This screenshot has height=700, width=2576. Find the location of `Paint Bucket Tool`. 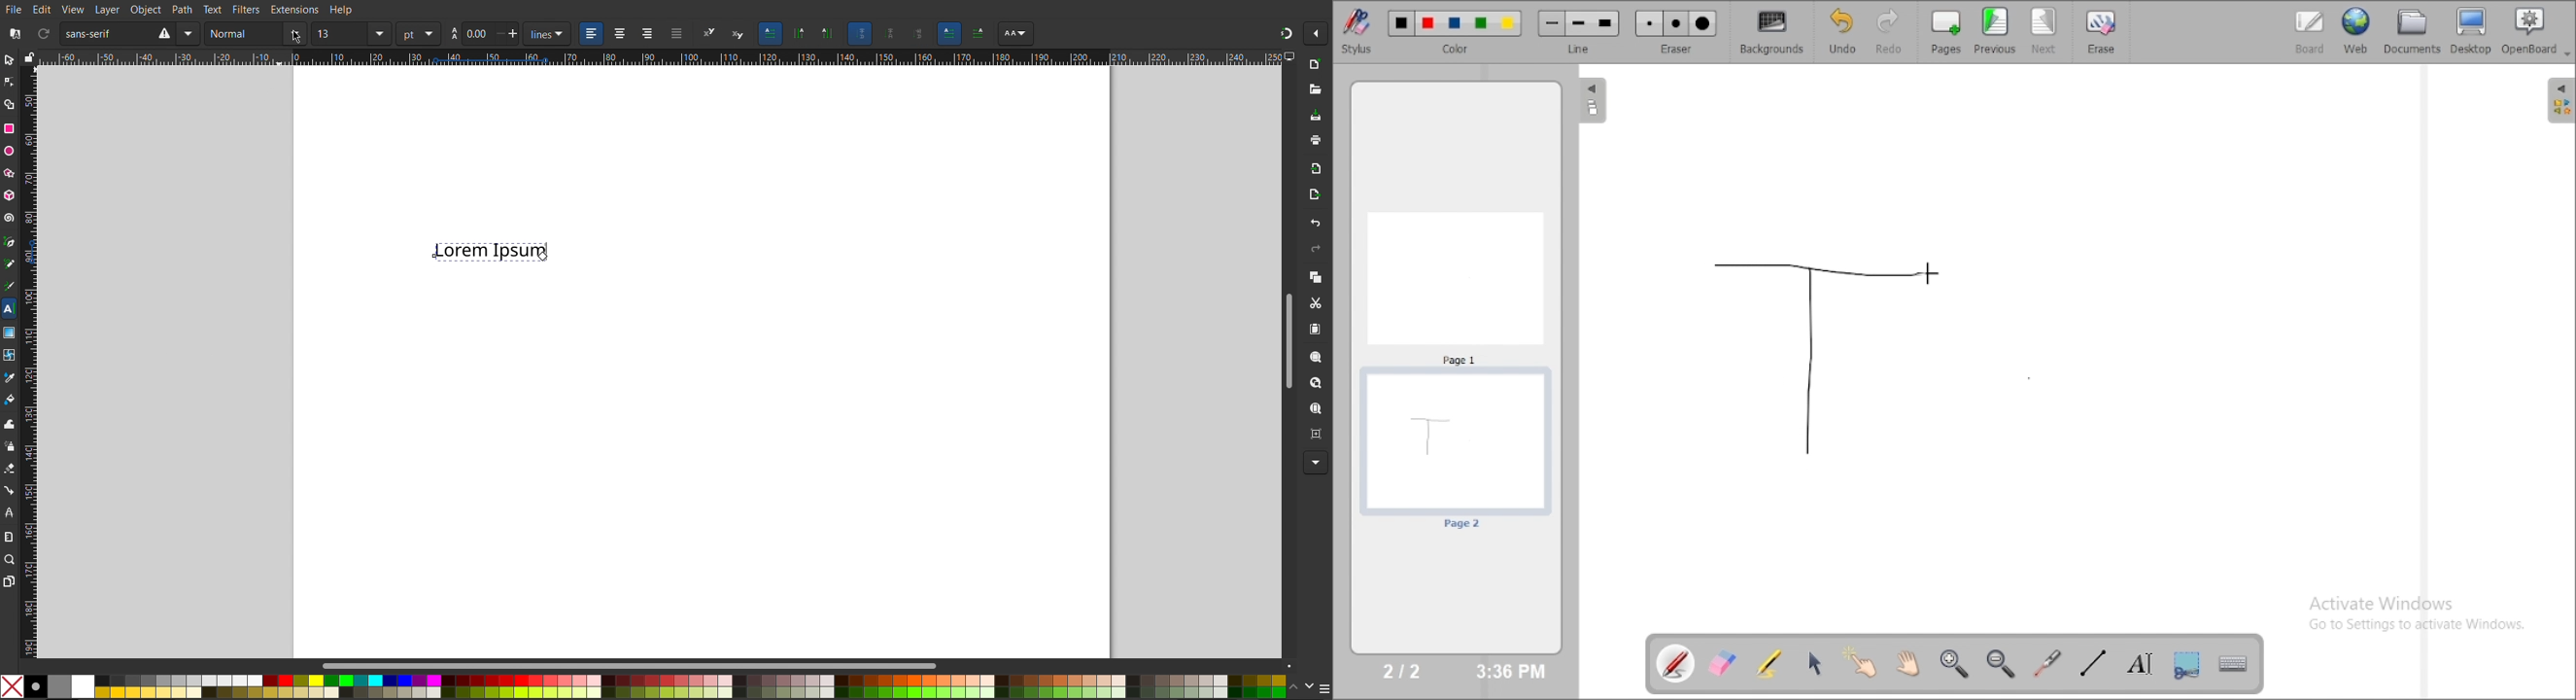

Paint Bucket Tool is located at coordinates (11, 397).